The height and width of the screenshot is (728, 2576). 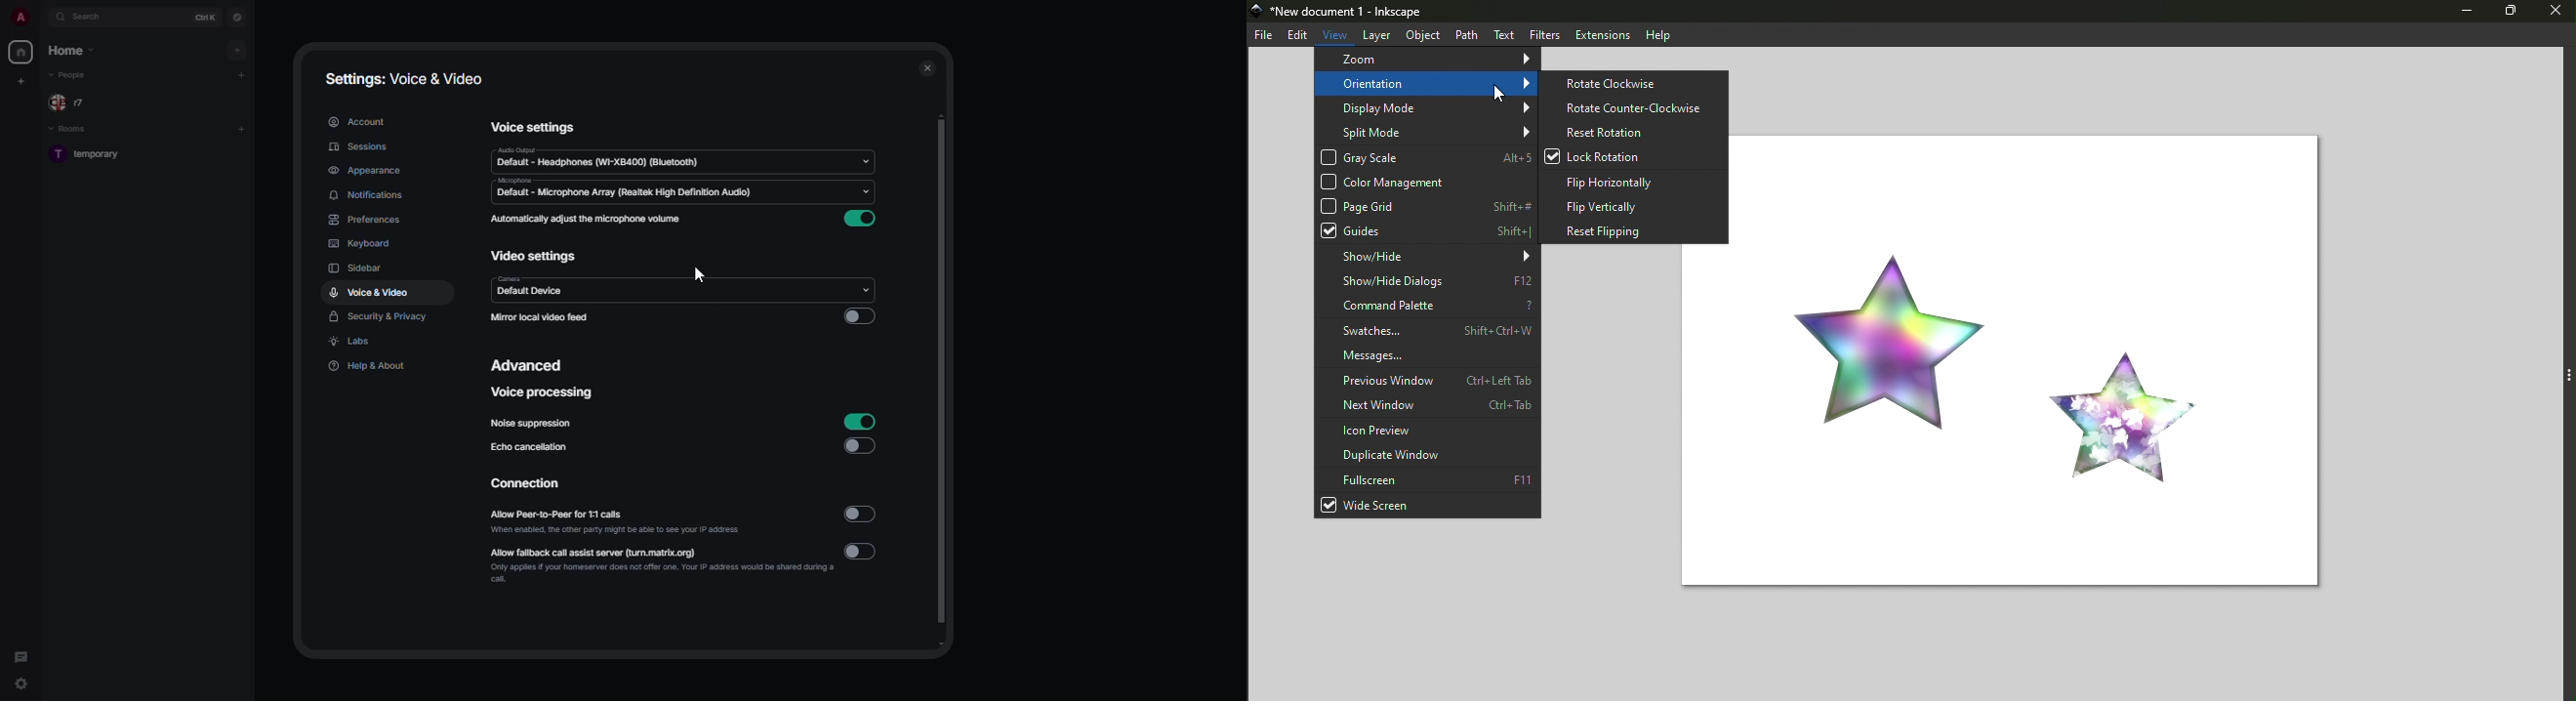 I want to click on voice settings, so click(x=535, y=126).